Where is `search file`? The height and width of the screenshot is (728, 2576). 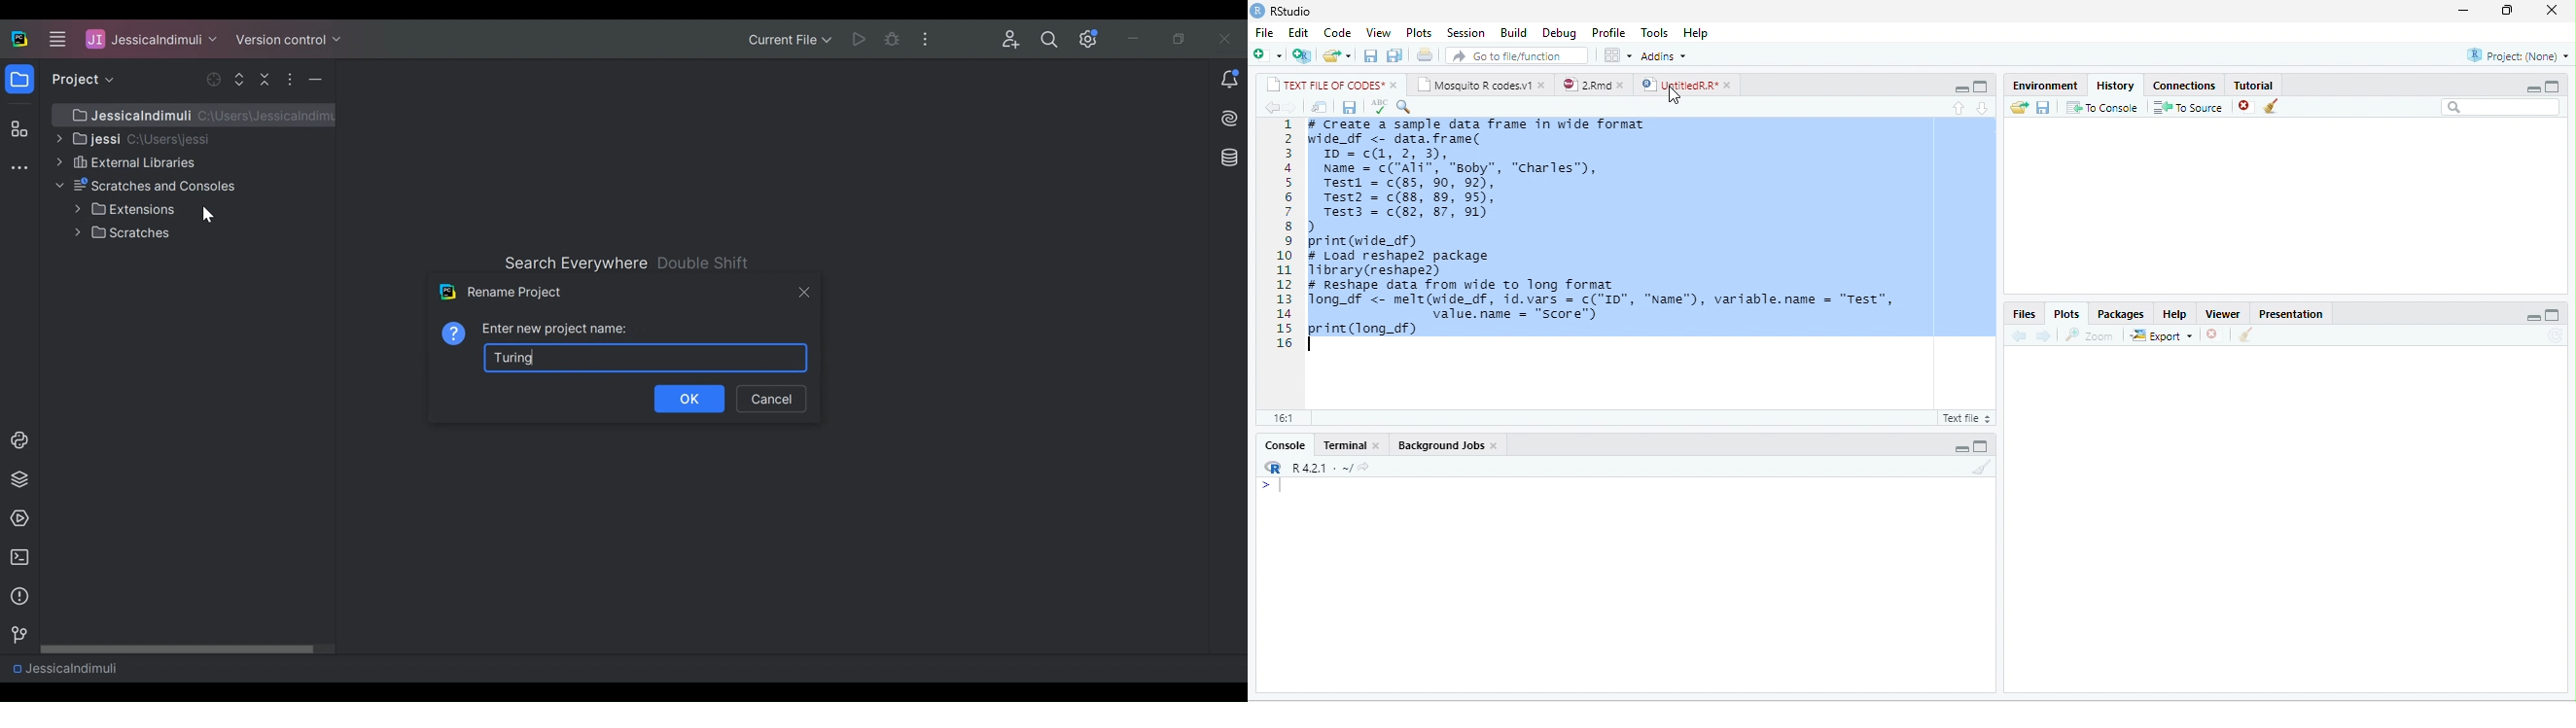
search file is located at coordinates (1516, 55).